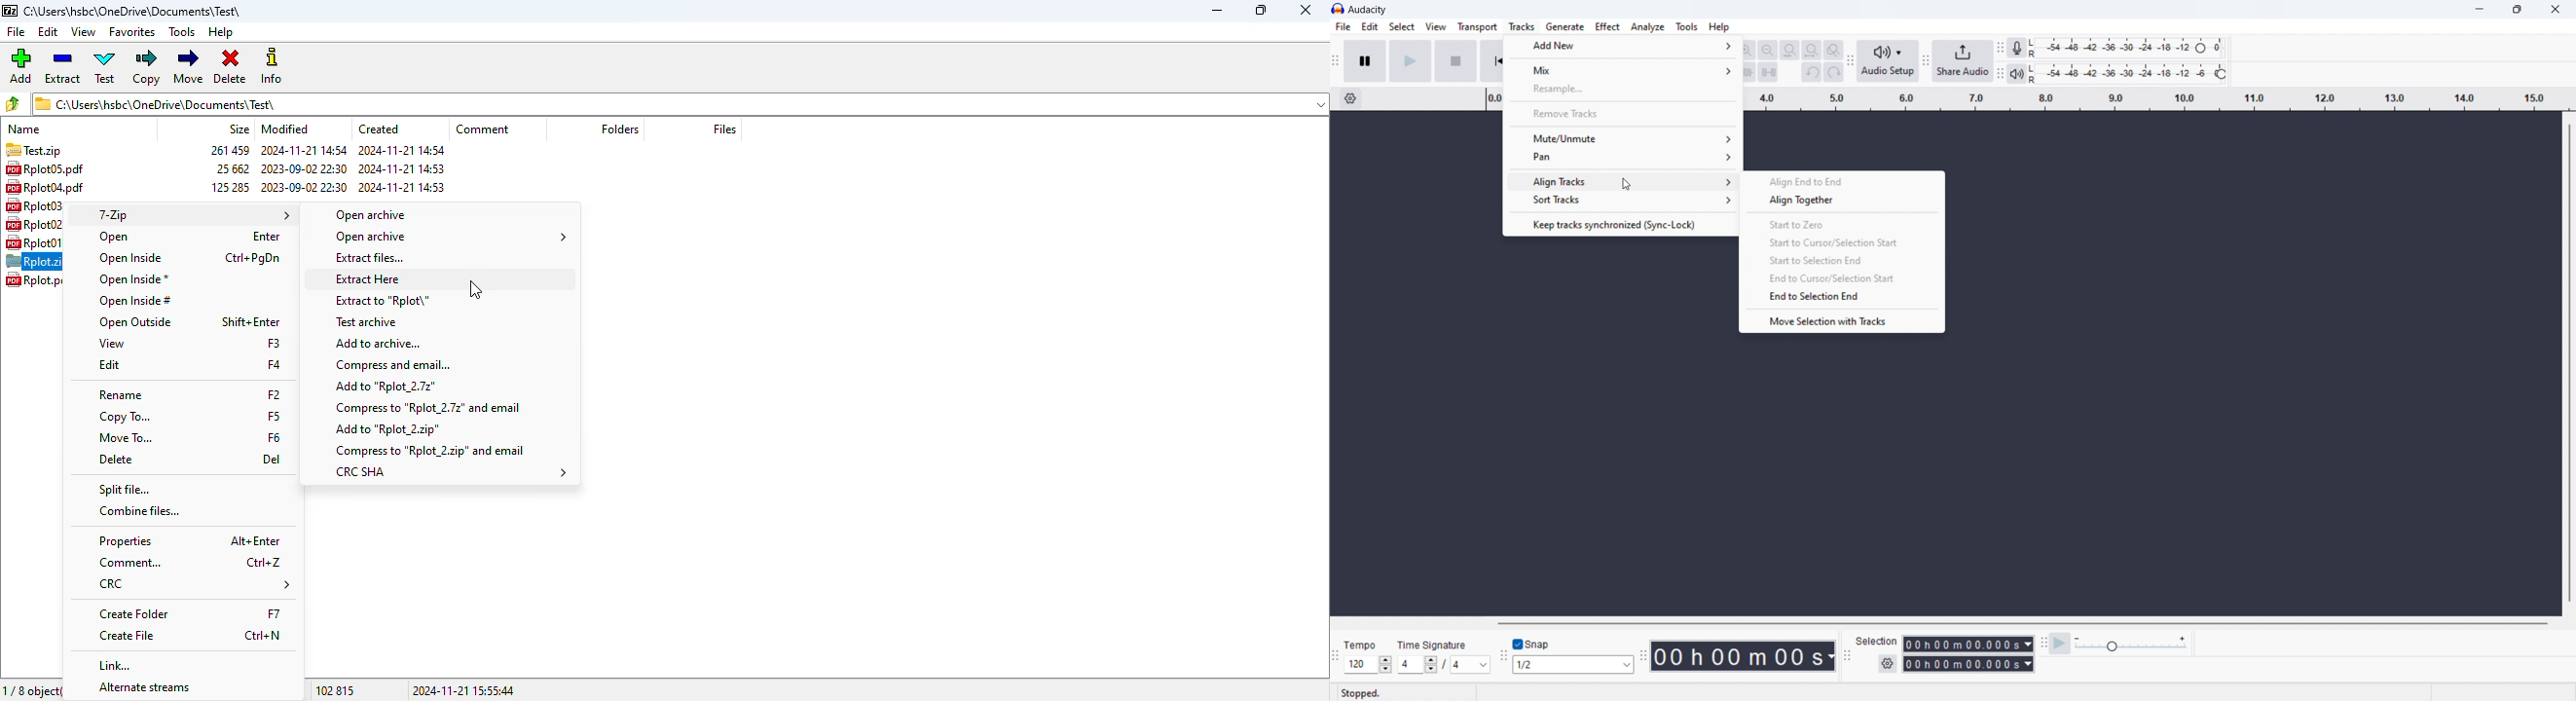 The height and width of the screenshot is (728, 2576). Describe the element at coordinates (1845, 200) in the screenshot. I see `` at that location.